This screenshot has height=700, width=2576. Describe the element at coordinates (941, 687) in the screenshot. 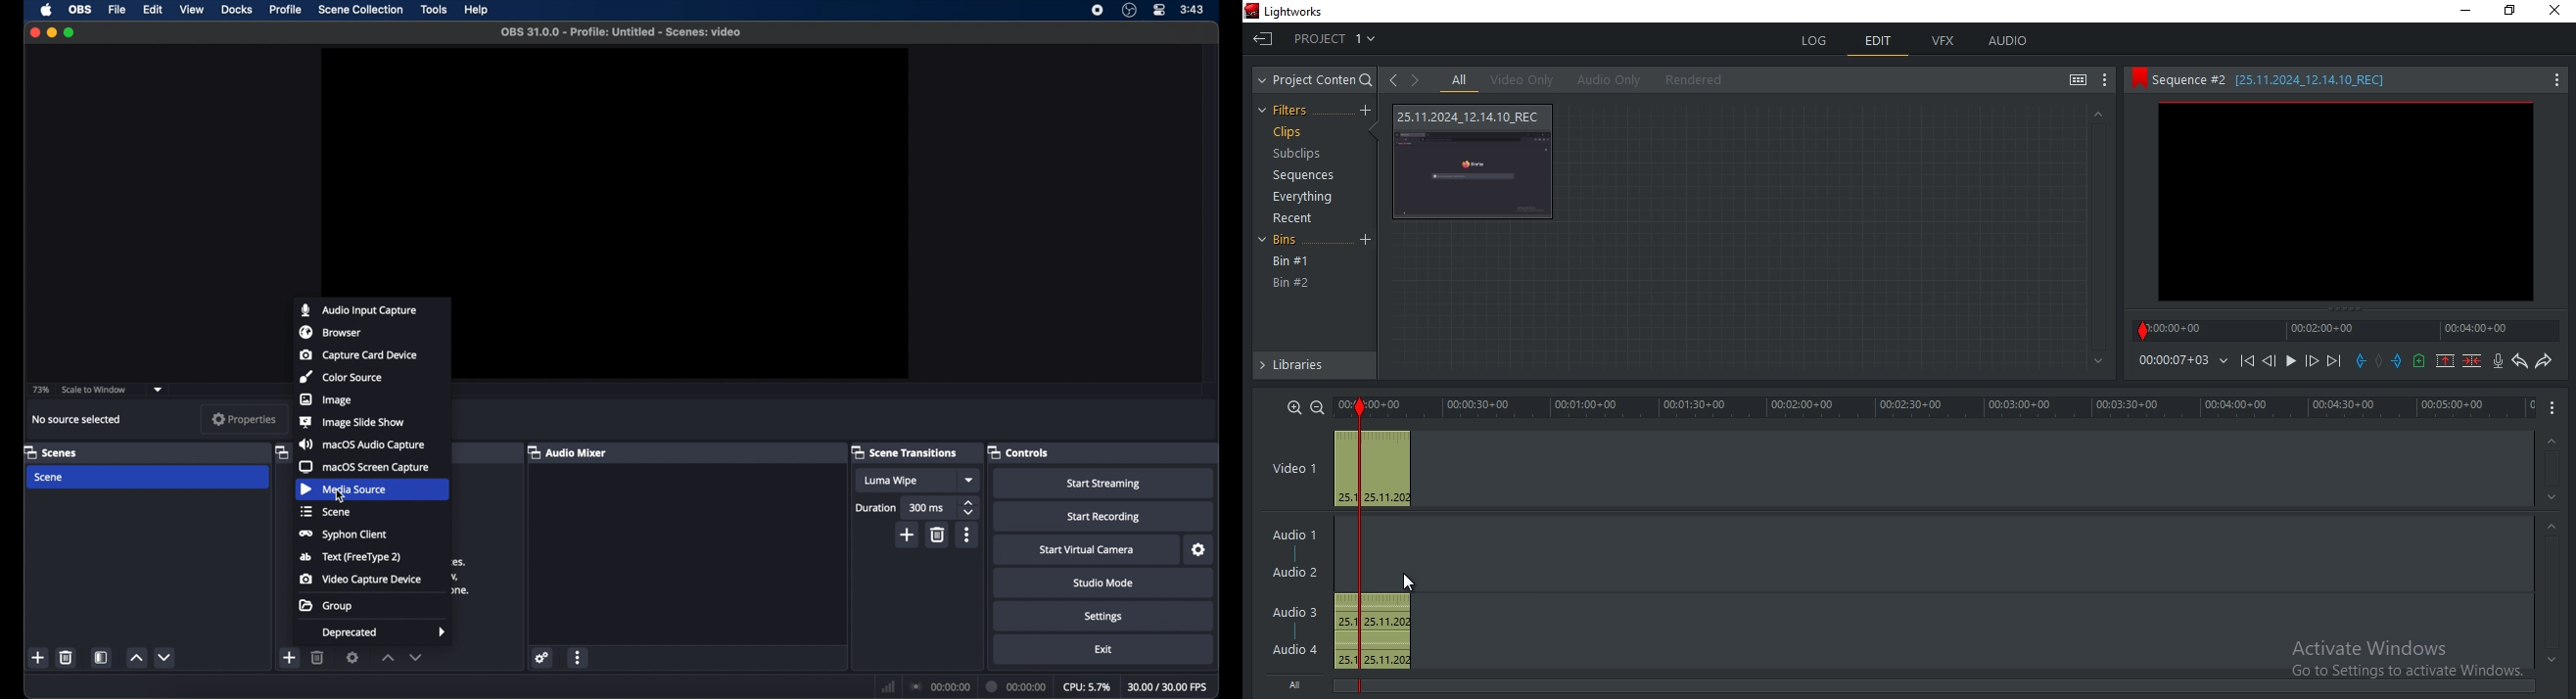

I see `00:00:00` at that location.